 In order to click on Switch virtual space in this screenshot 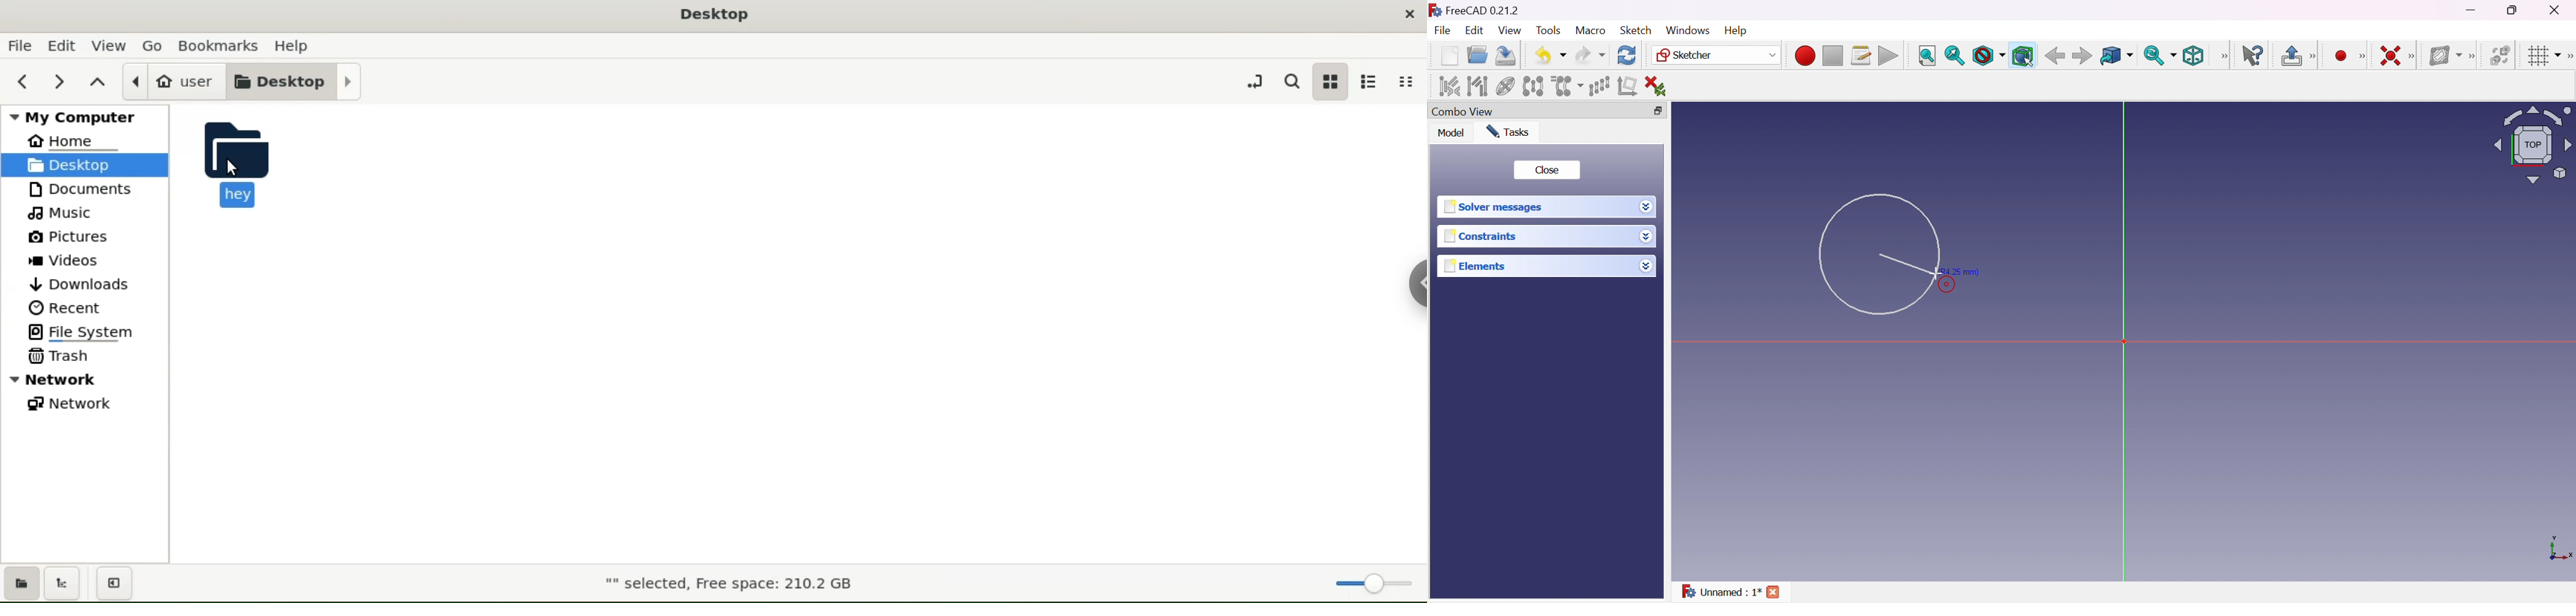, I will do `click(2501, 55)`.